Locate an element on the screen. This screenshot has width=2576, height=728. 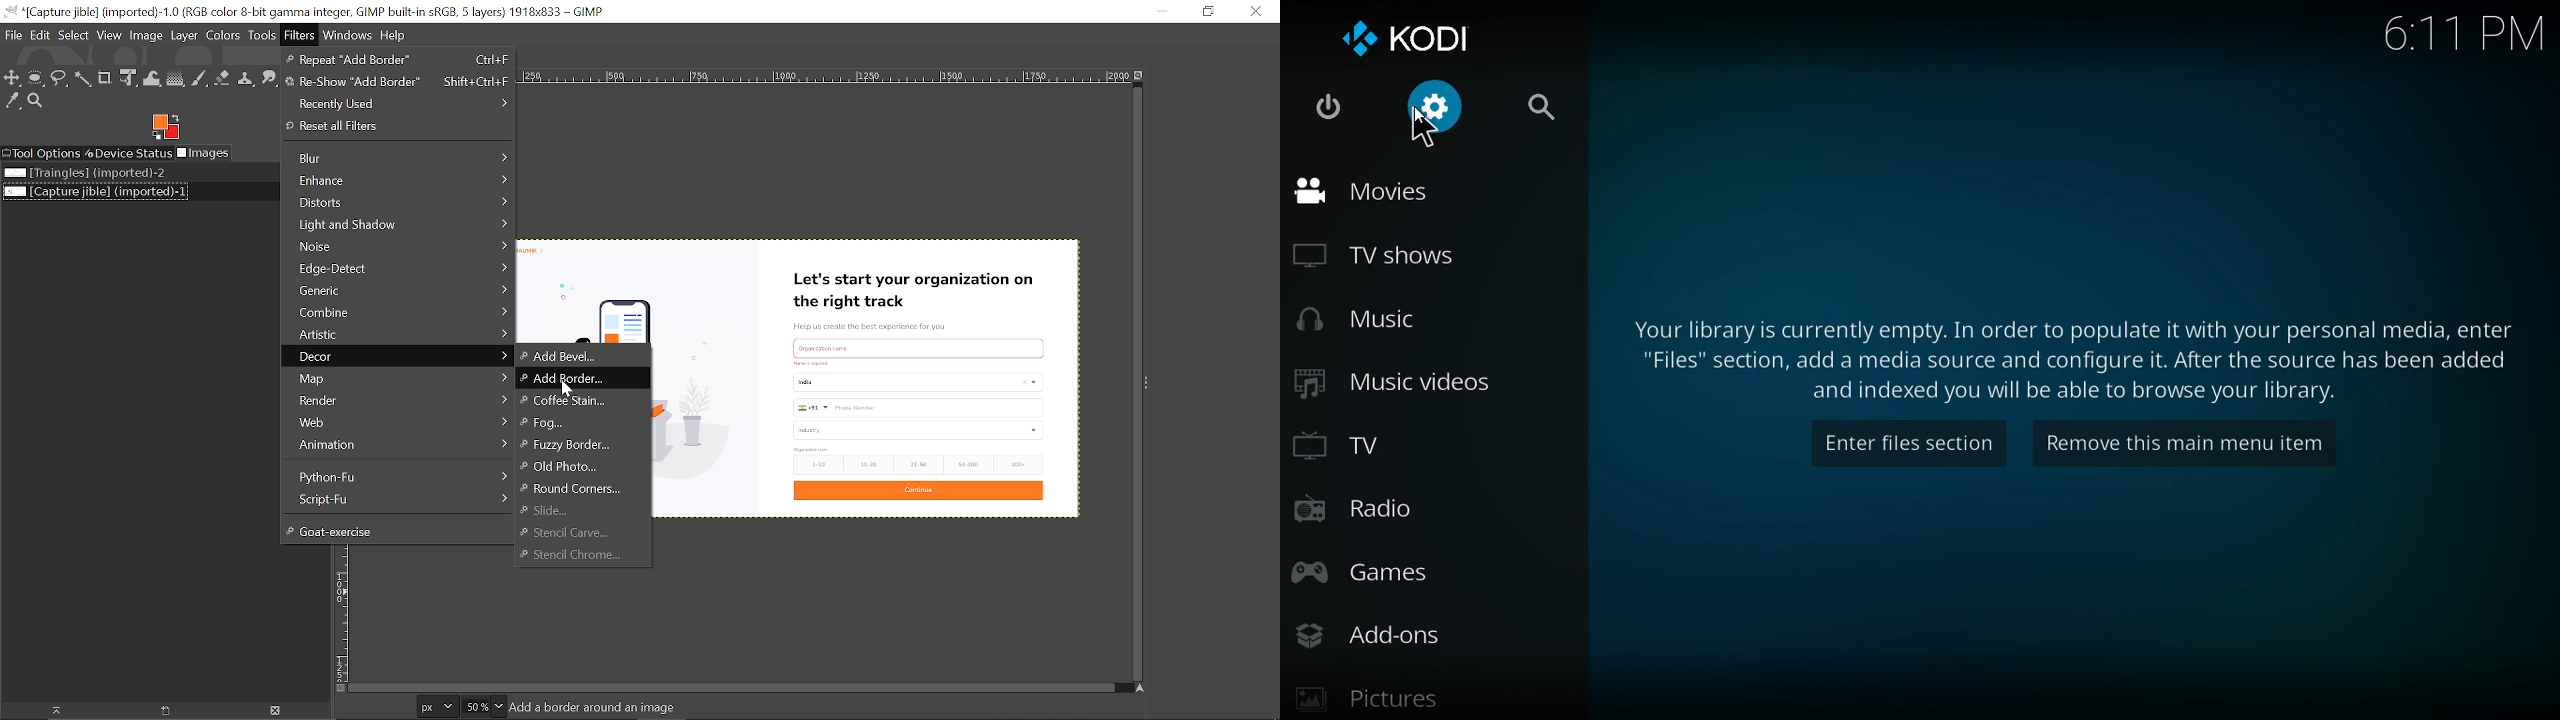
coffee stain is located at coordinates (568, 399).